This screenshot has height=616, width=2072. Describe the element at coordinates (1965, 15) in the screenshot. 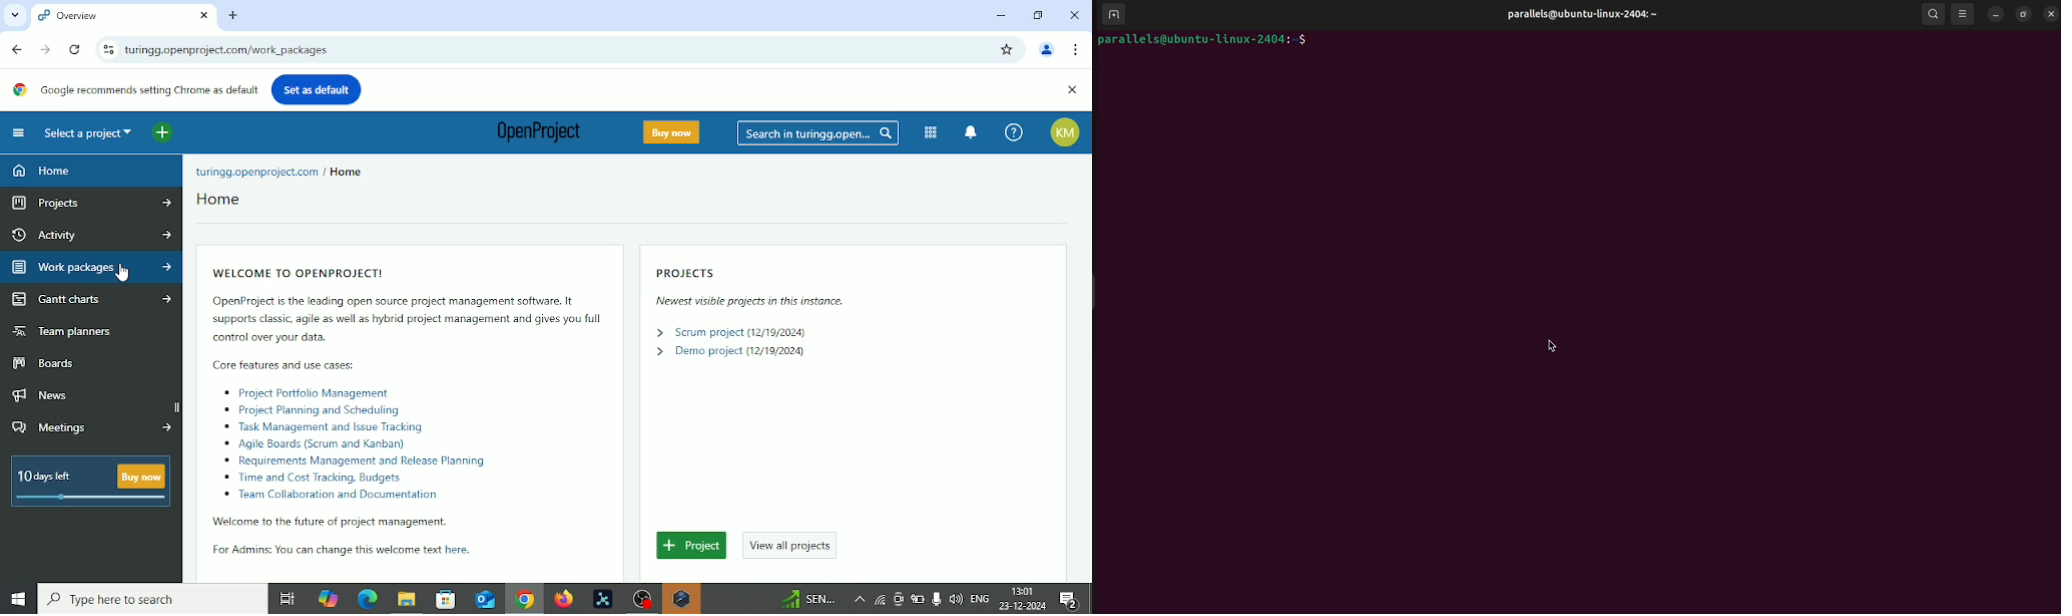

I see `view options` at that location.